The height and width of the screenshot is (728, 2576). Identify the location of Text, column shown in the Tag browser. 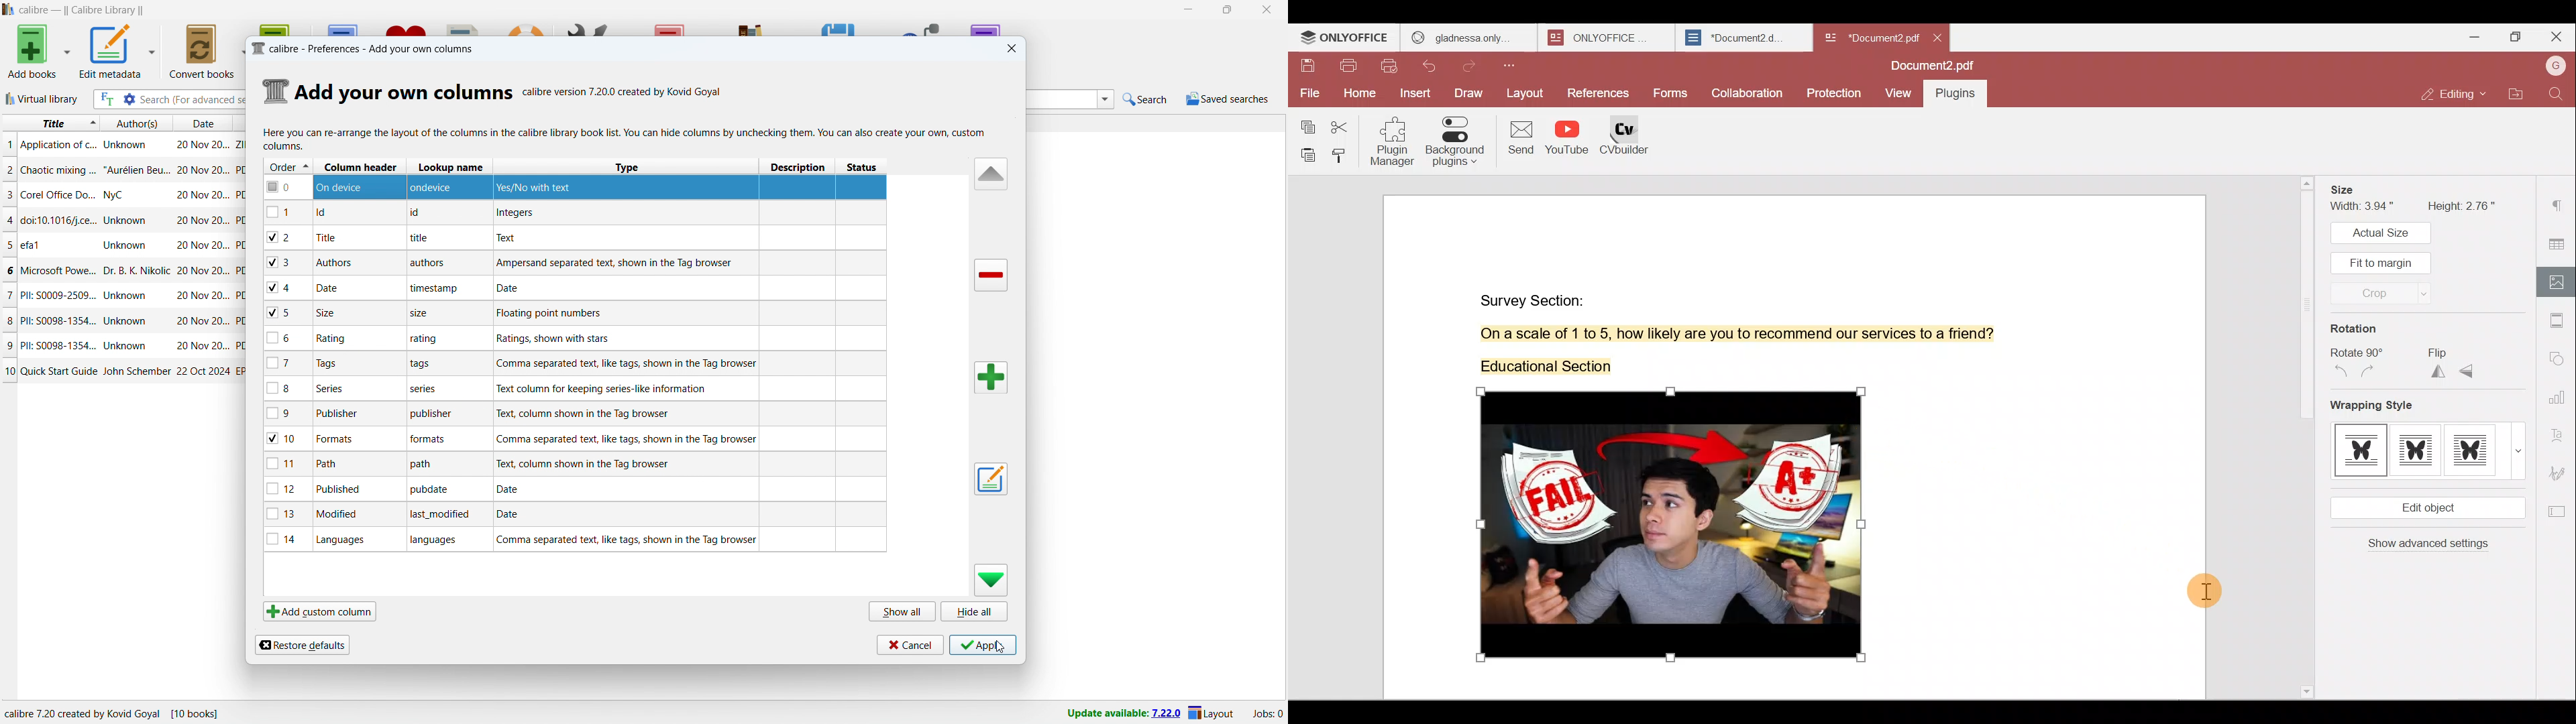
(585, 463).